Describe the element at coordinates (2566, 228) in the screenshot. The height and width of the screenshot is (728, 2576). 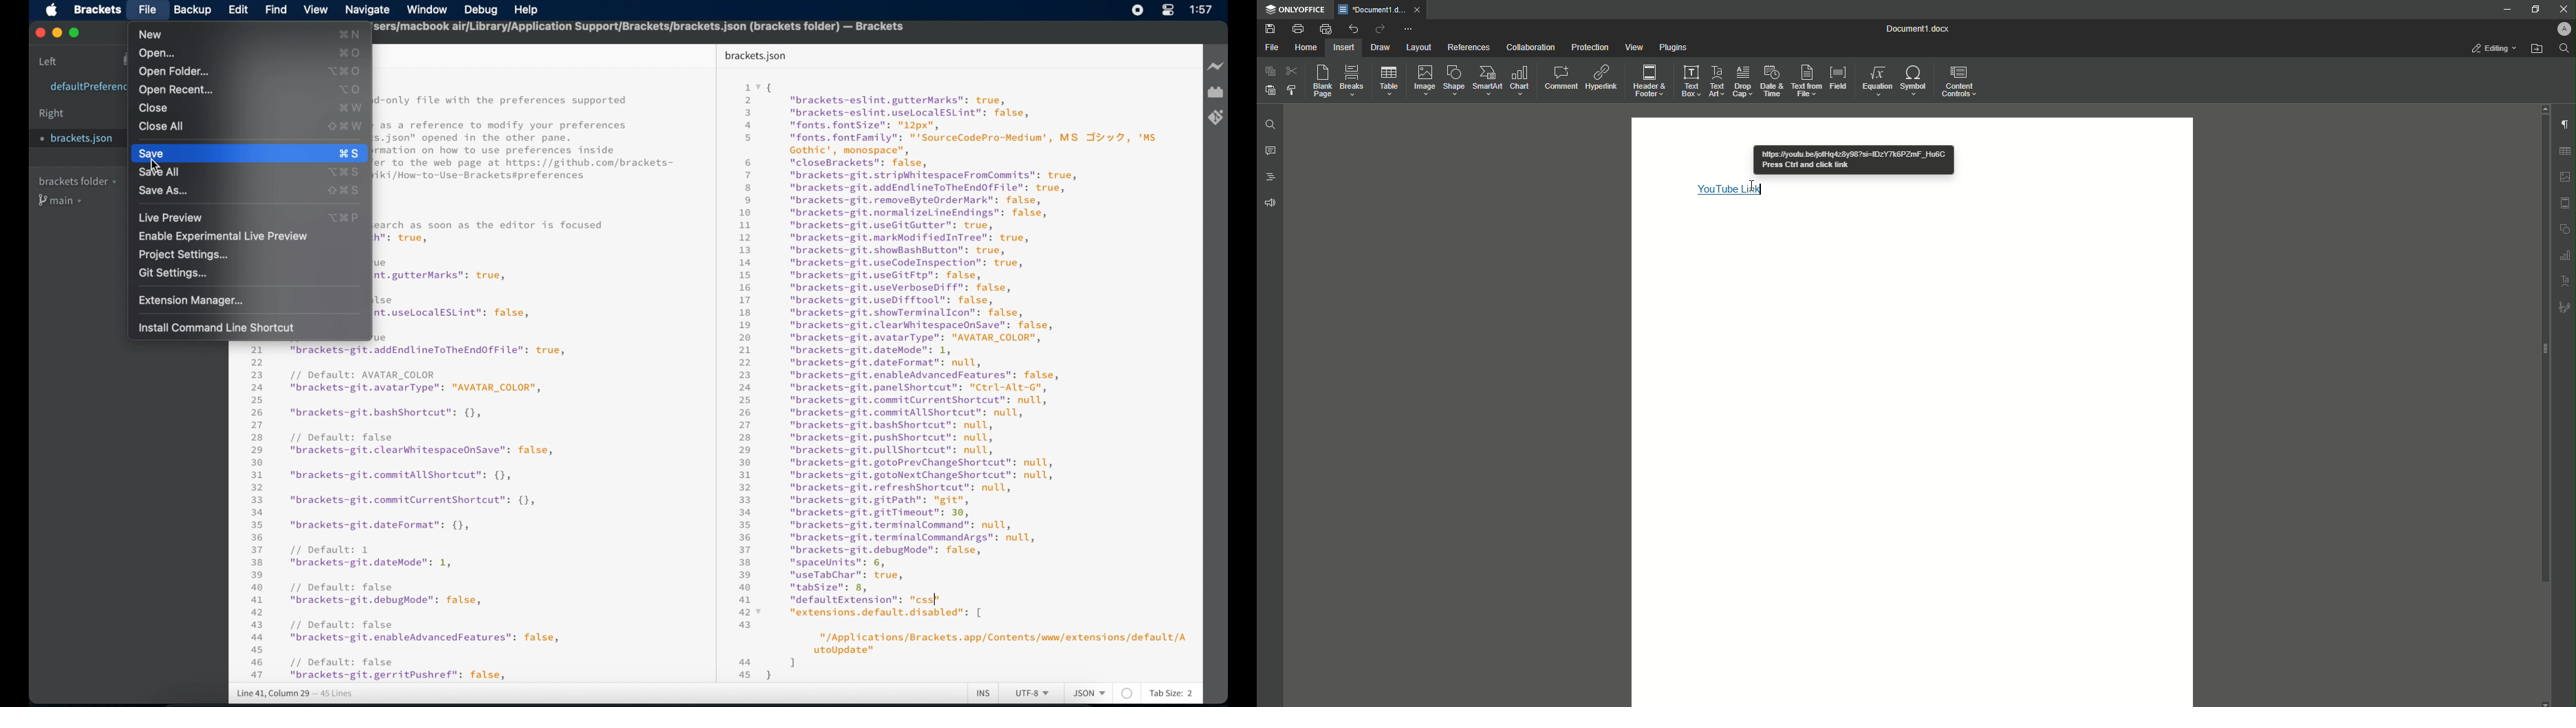
I see `shape settings` at that location.